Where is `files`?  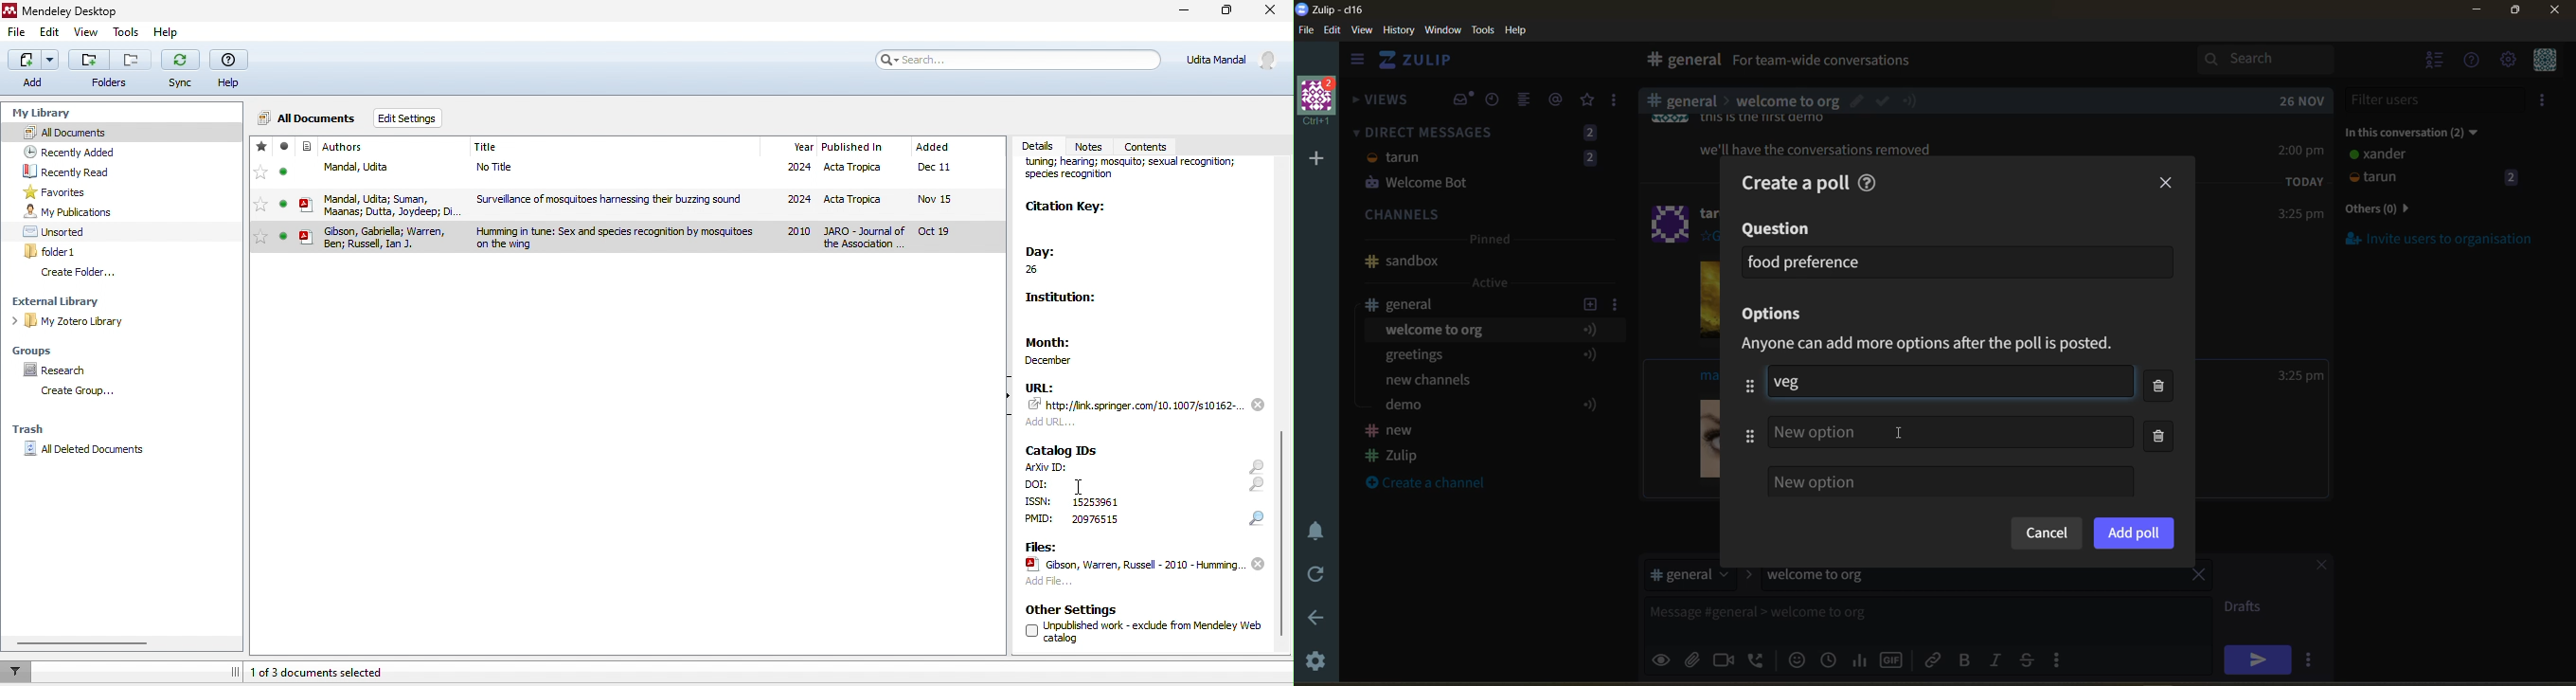
files is located at coordinates (1040, 546).